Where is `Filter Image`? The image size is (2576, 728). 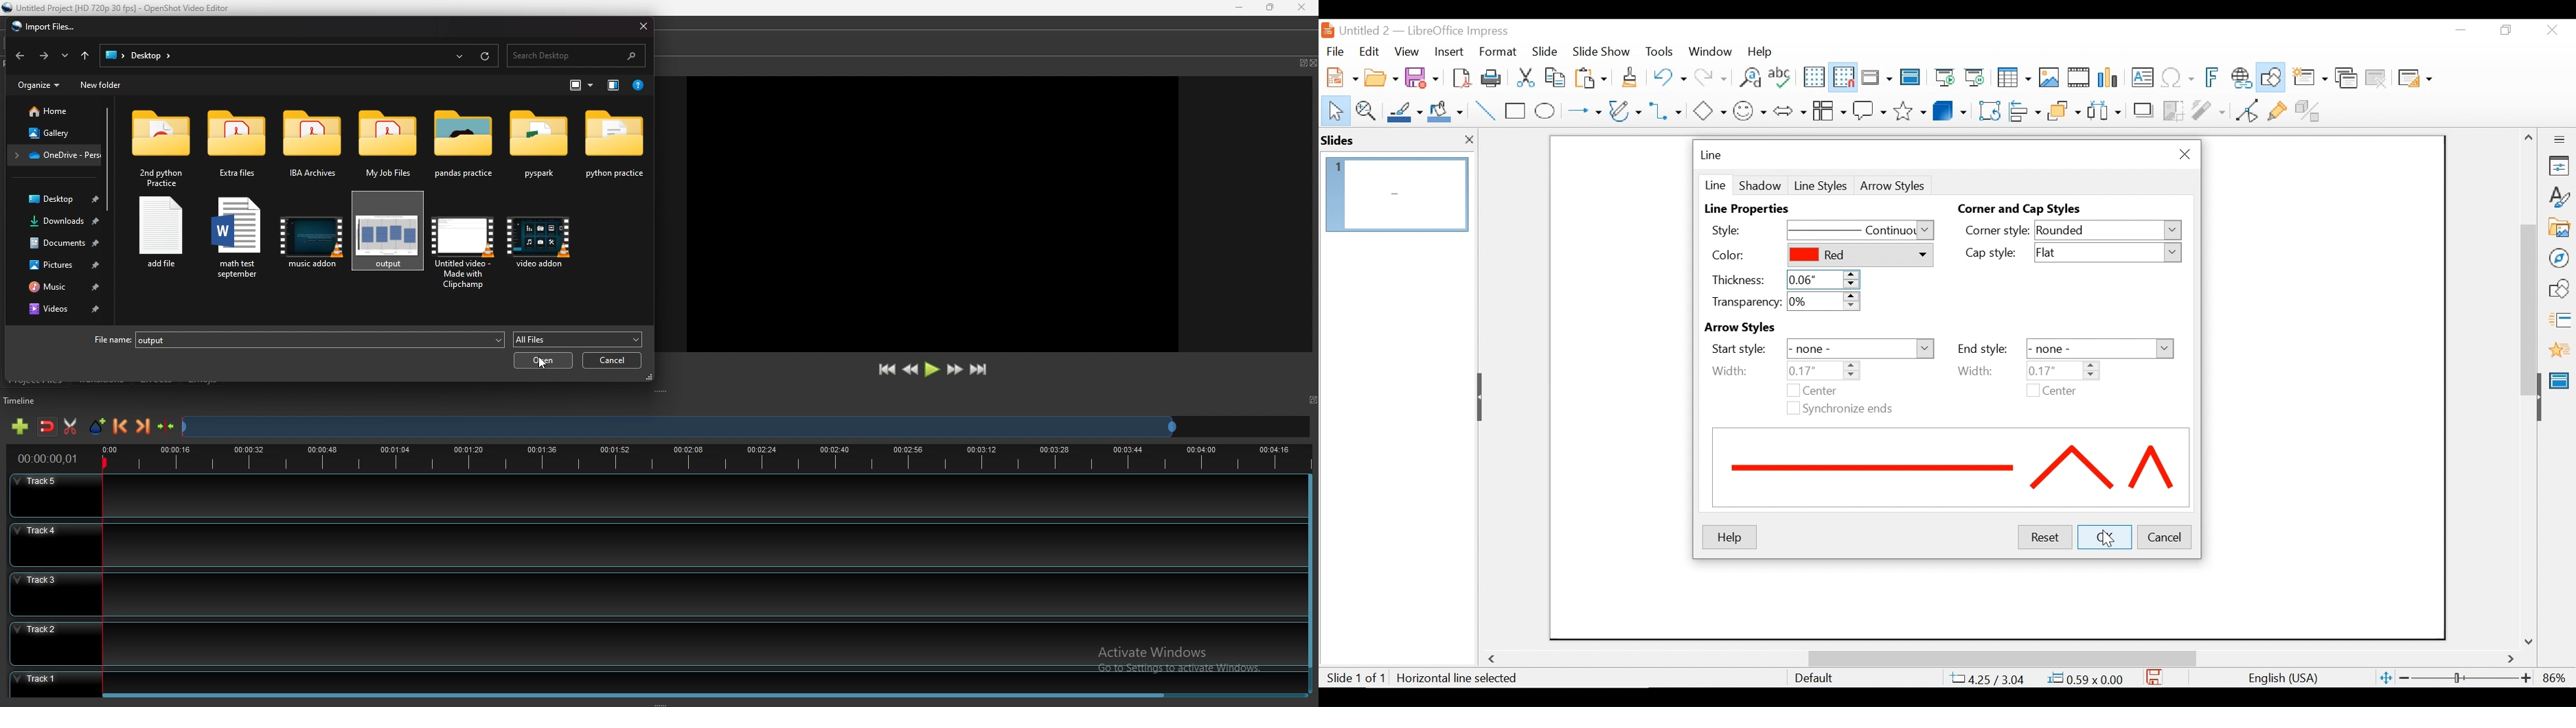 Filter Image is located at coordinates (2208, 109).